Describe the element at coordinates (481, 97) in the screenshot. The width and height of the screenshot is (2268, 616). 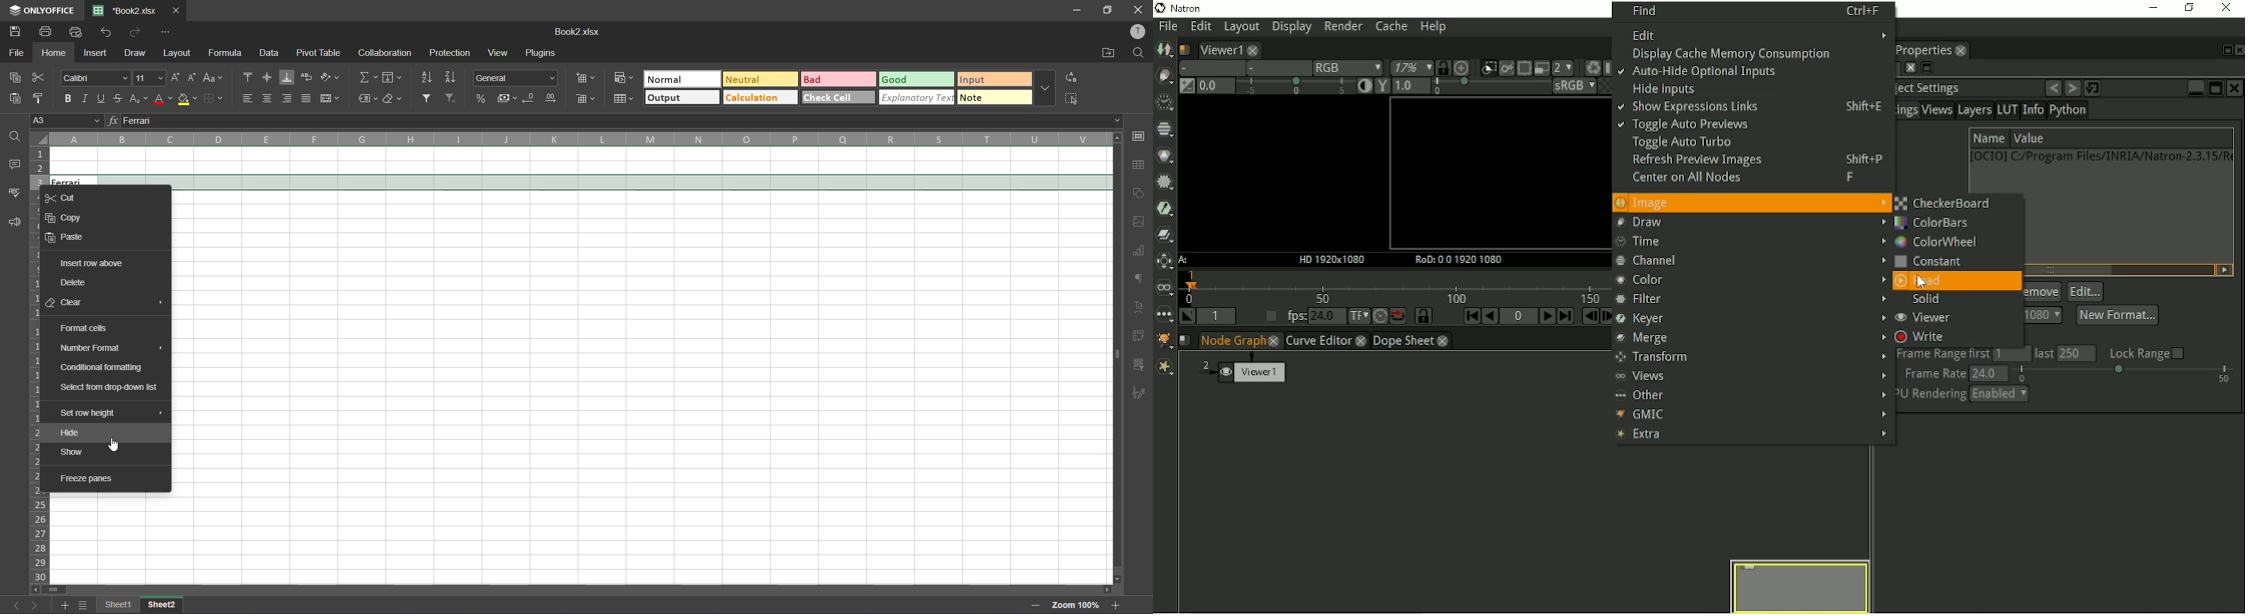
I see `percent` at that location.